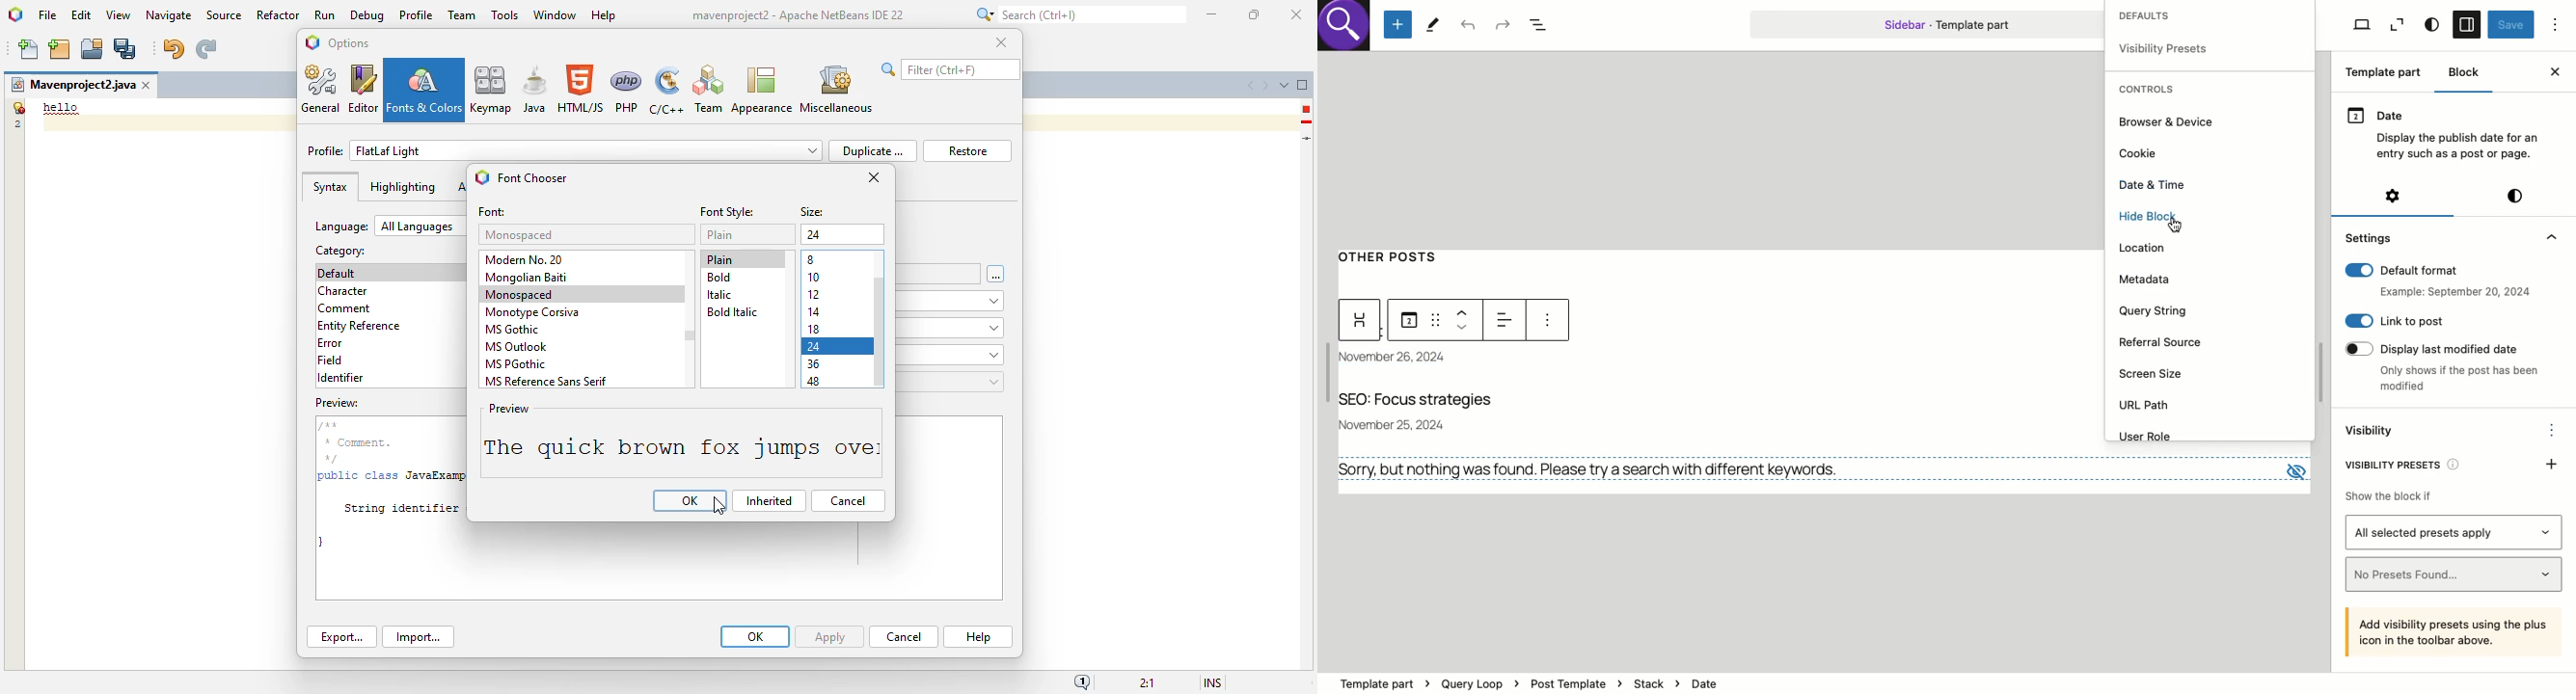 The width and height of the screenshot is (2576, 700). What do you see at coordinates (2362, 25) in the screenshot?
I see `View` at bounding box center [2362, 25].